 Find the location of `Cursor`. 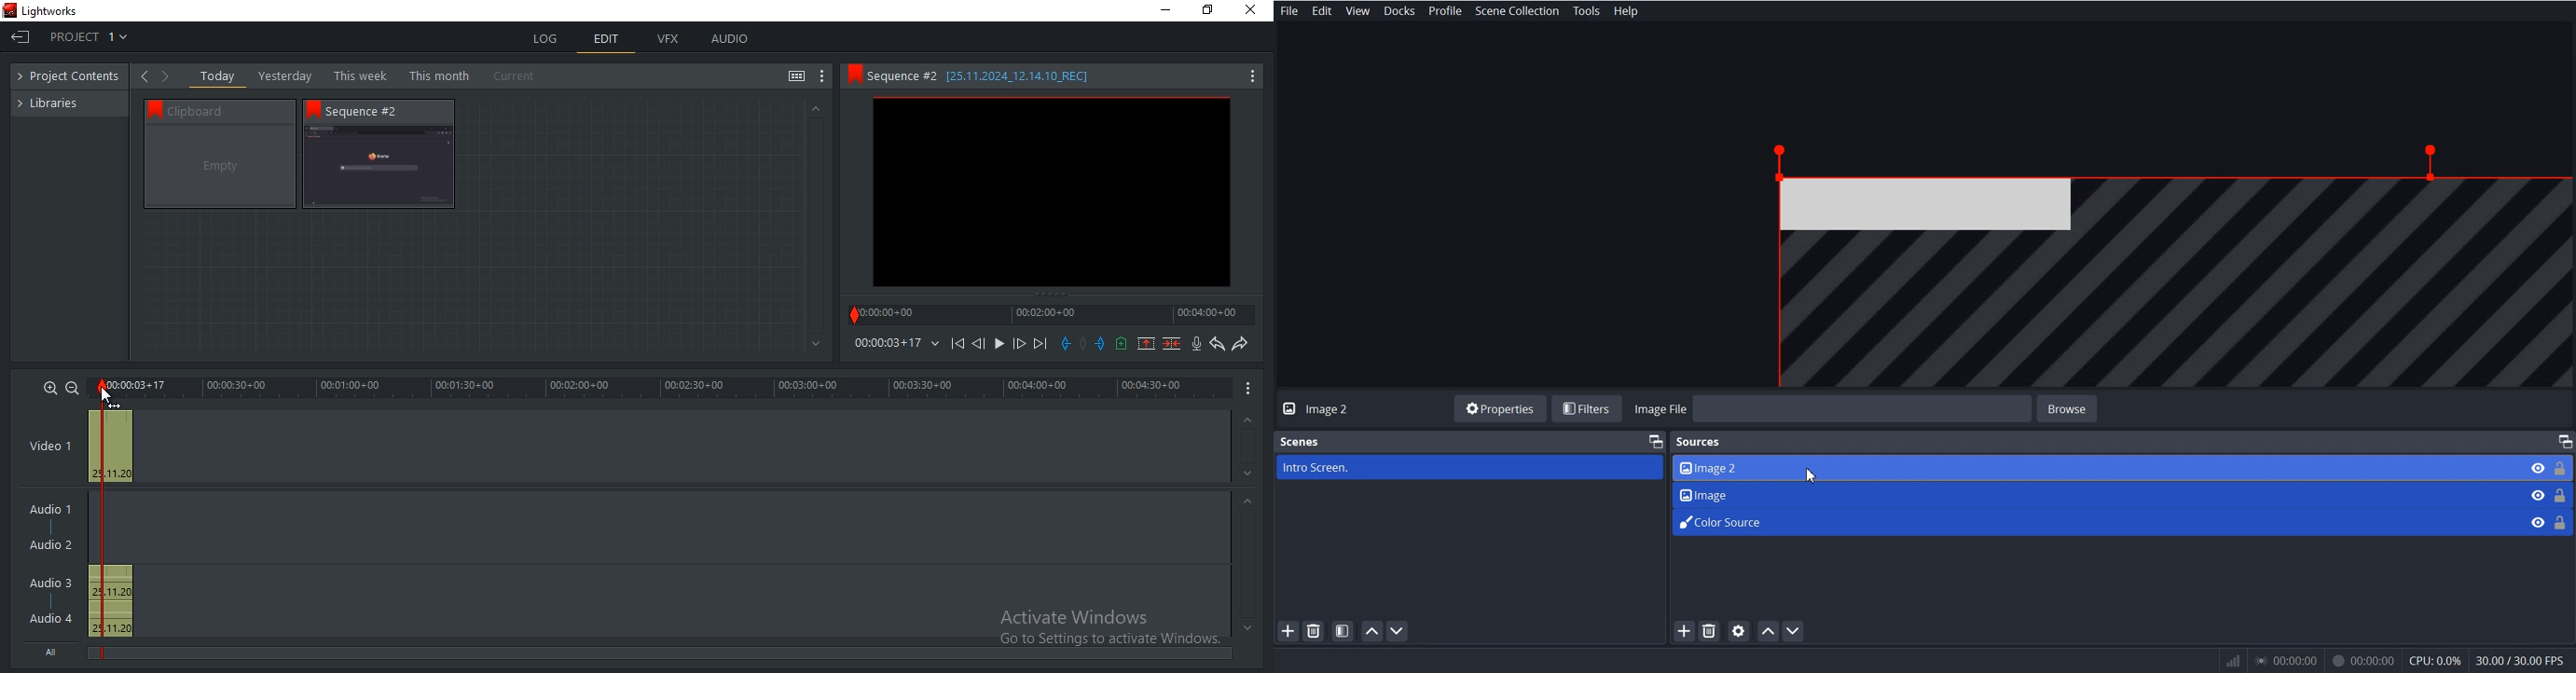

Cursor is located at coordinates (1812, 476).